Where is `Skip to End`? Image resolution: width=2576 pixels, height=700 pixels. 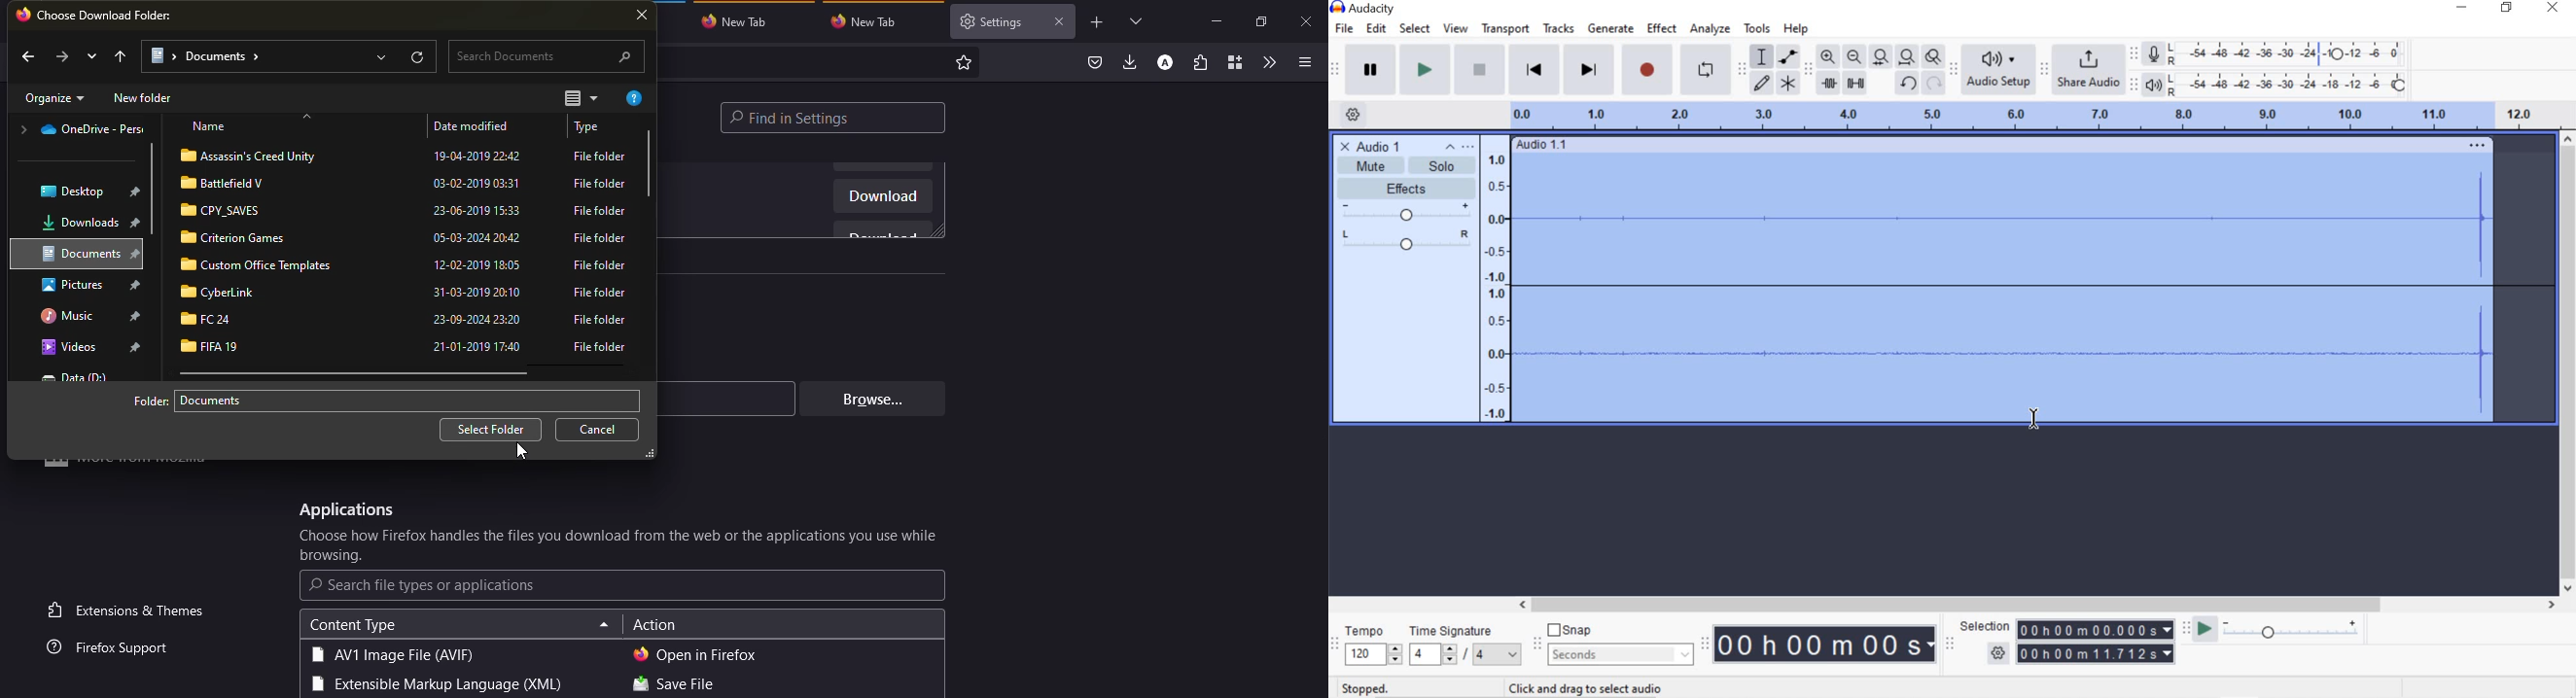
Skip to End is located at coordinates (1591, 71).